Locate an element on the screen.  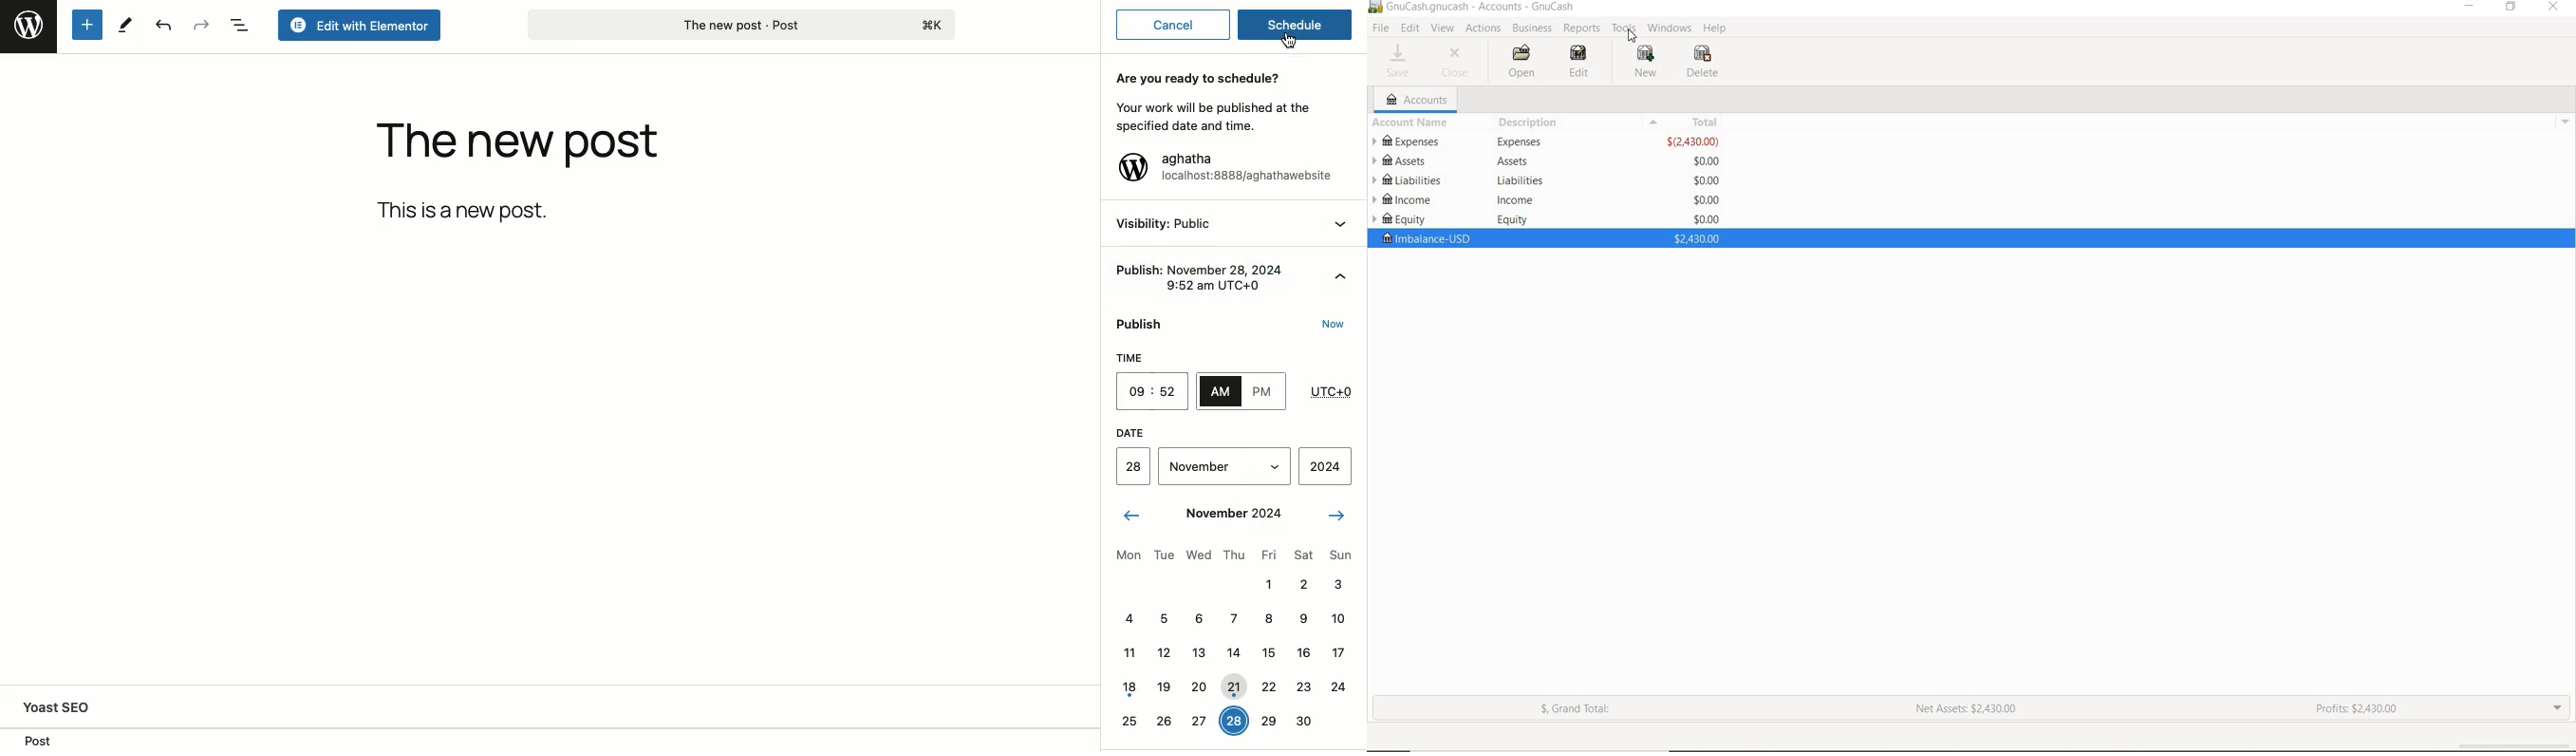
November is located at coordinates (1204, 463).